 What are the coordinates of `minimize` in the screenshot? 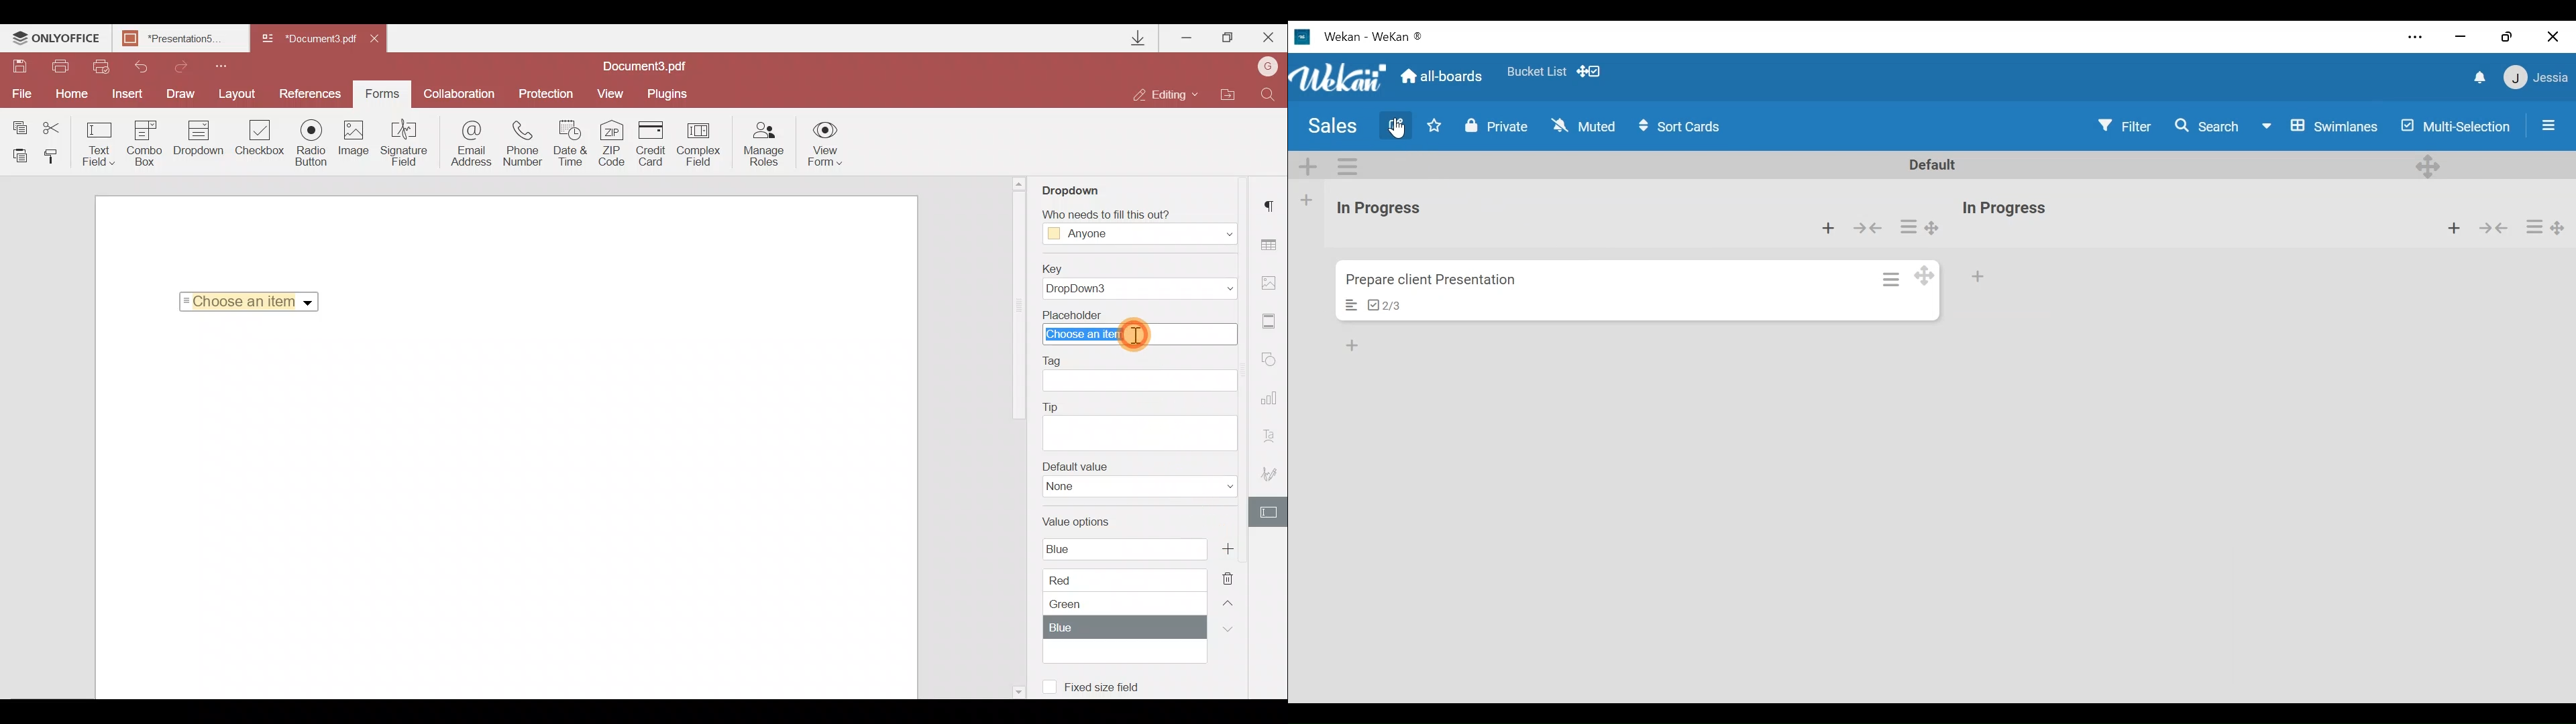 It's located at (2461, 36).